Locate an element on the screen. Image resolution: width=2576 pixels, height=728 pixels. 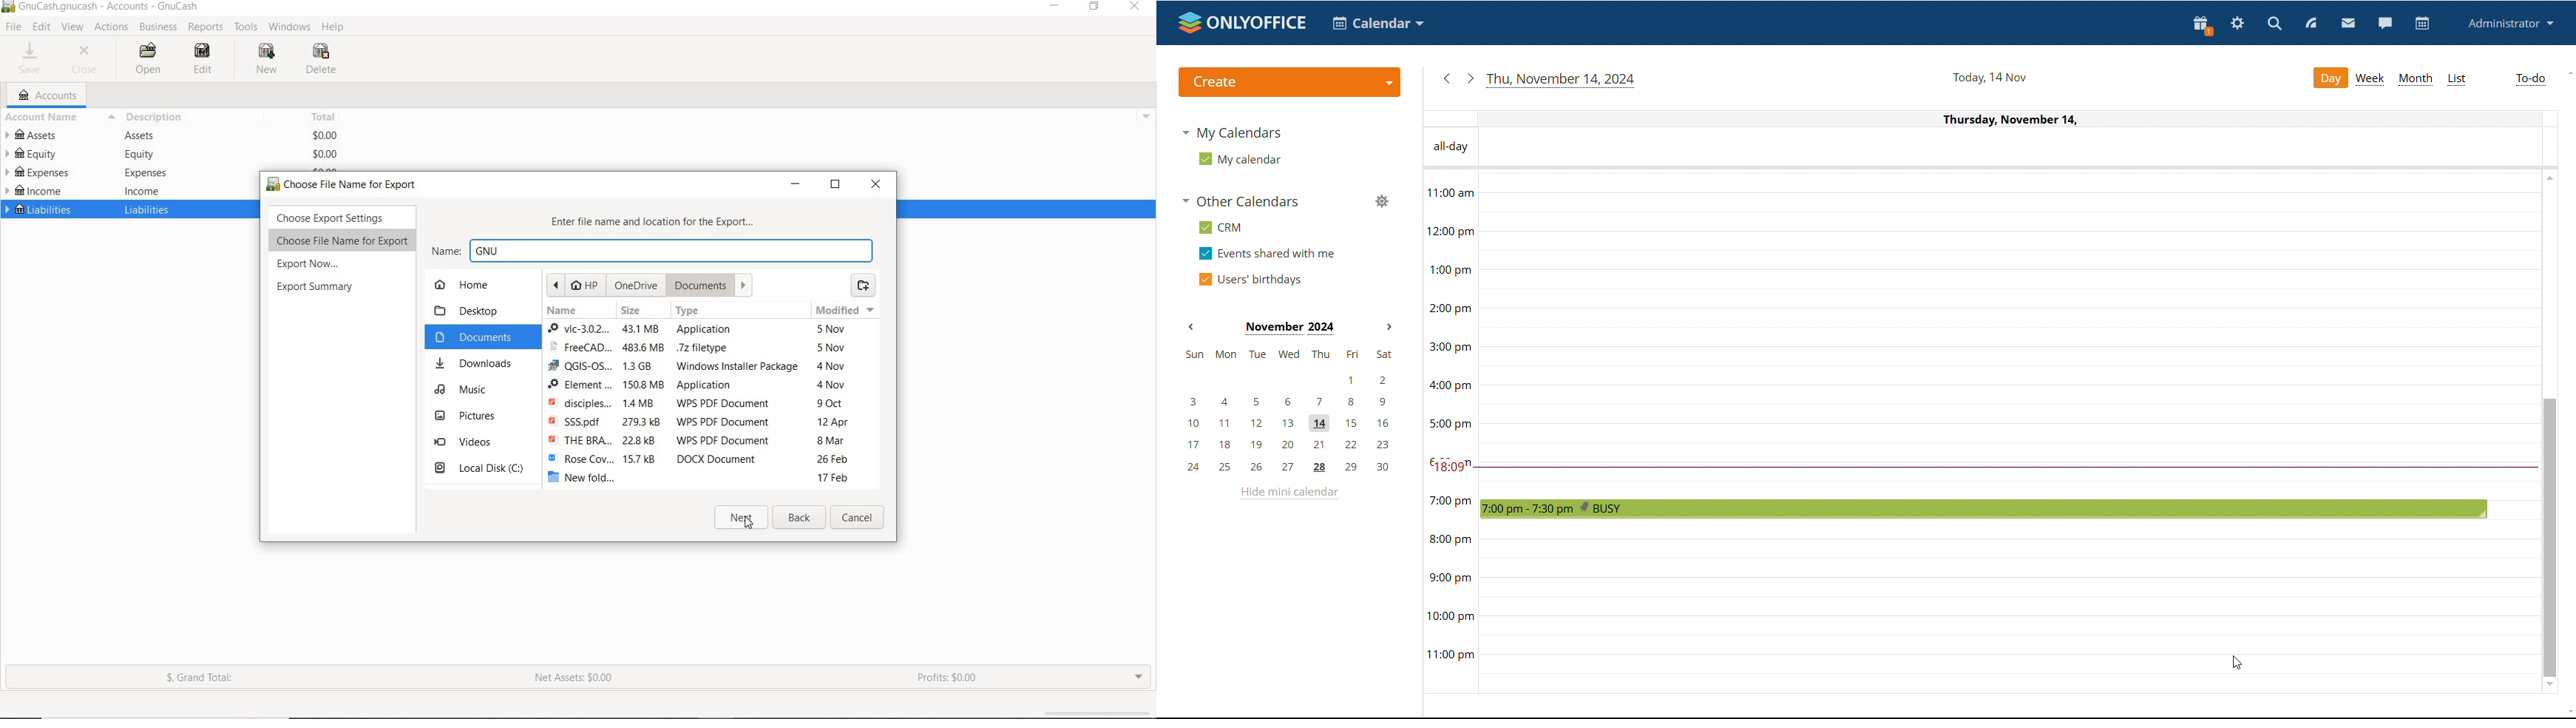
timeline is located at coordinates (1451, 431).